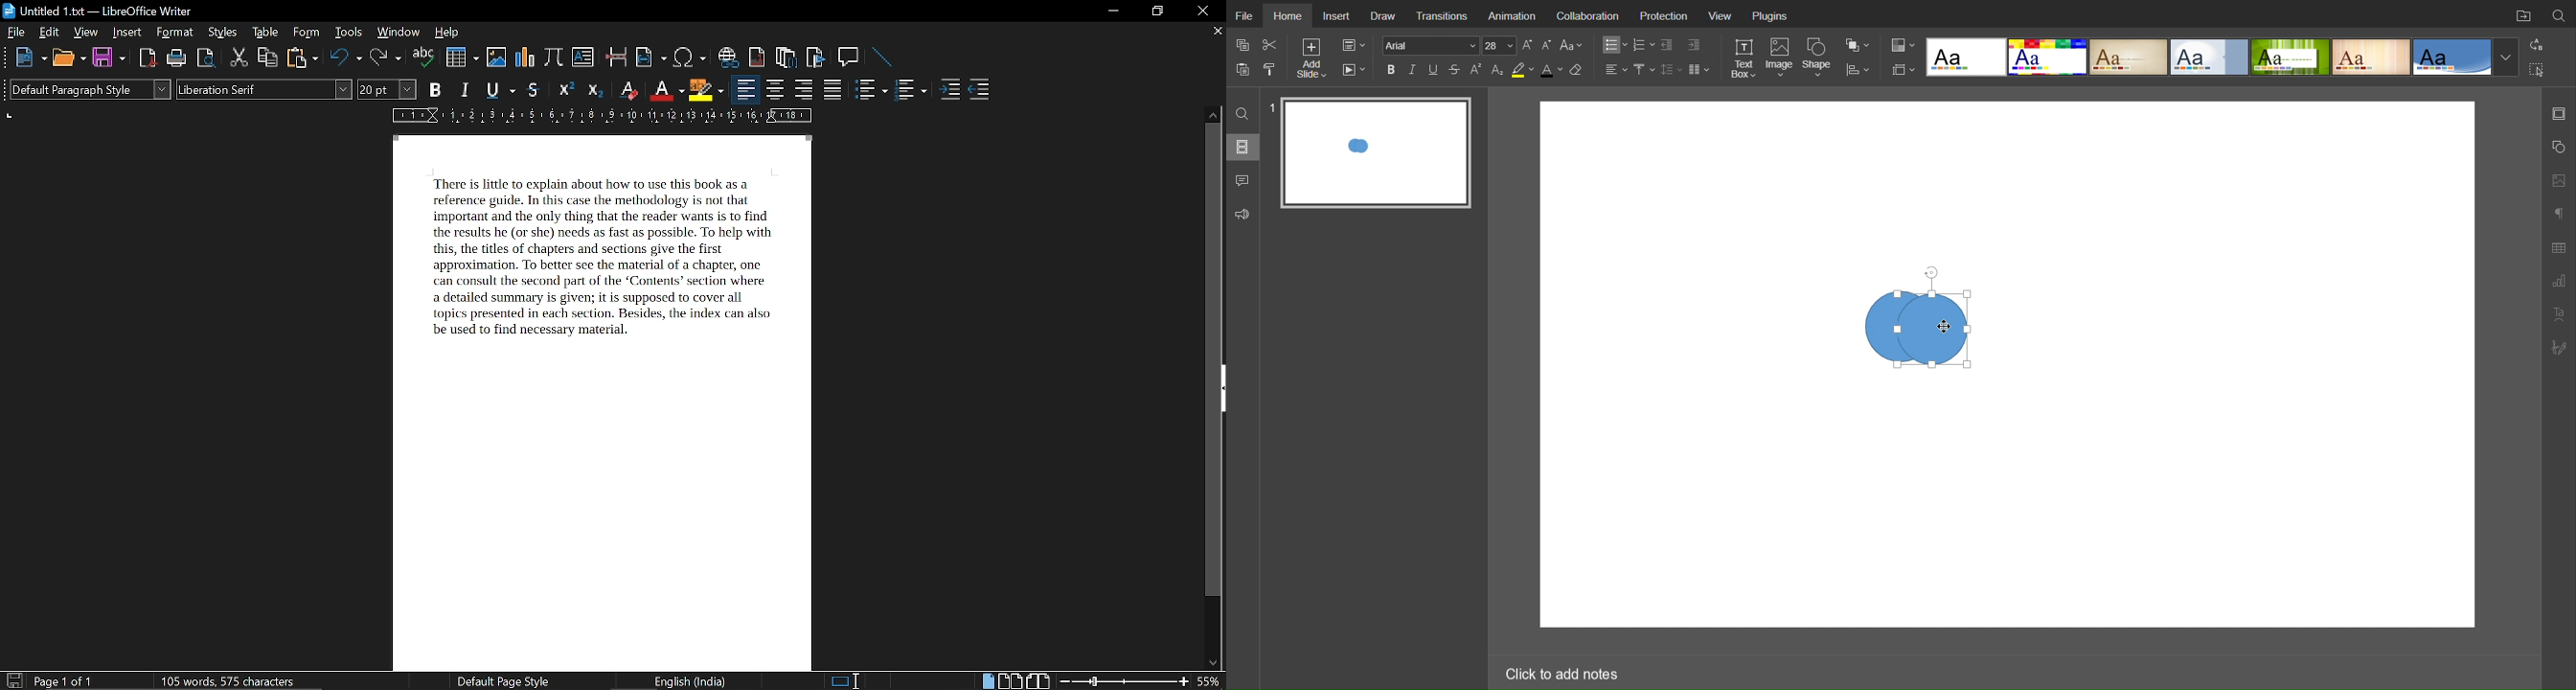  What do you see at coordinates (1242, 215) in the screenshot?
I see `Feedback and Support` at bounding box center [1242, 215].